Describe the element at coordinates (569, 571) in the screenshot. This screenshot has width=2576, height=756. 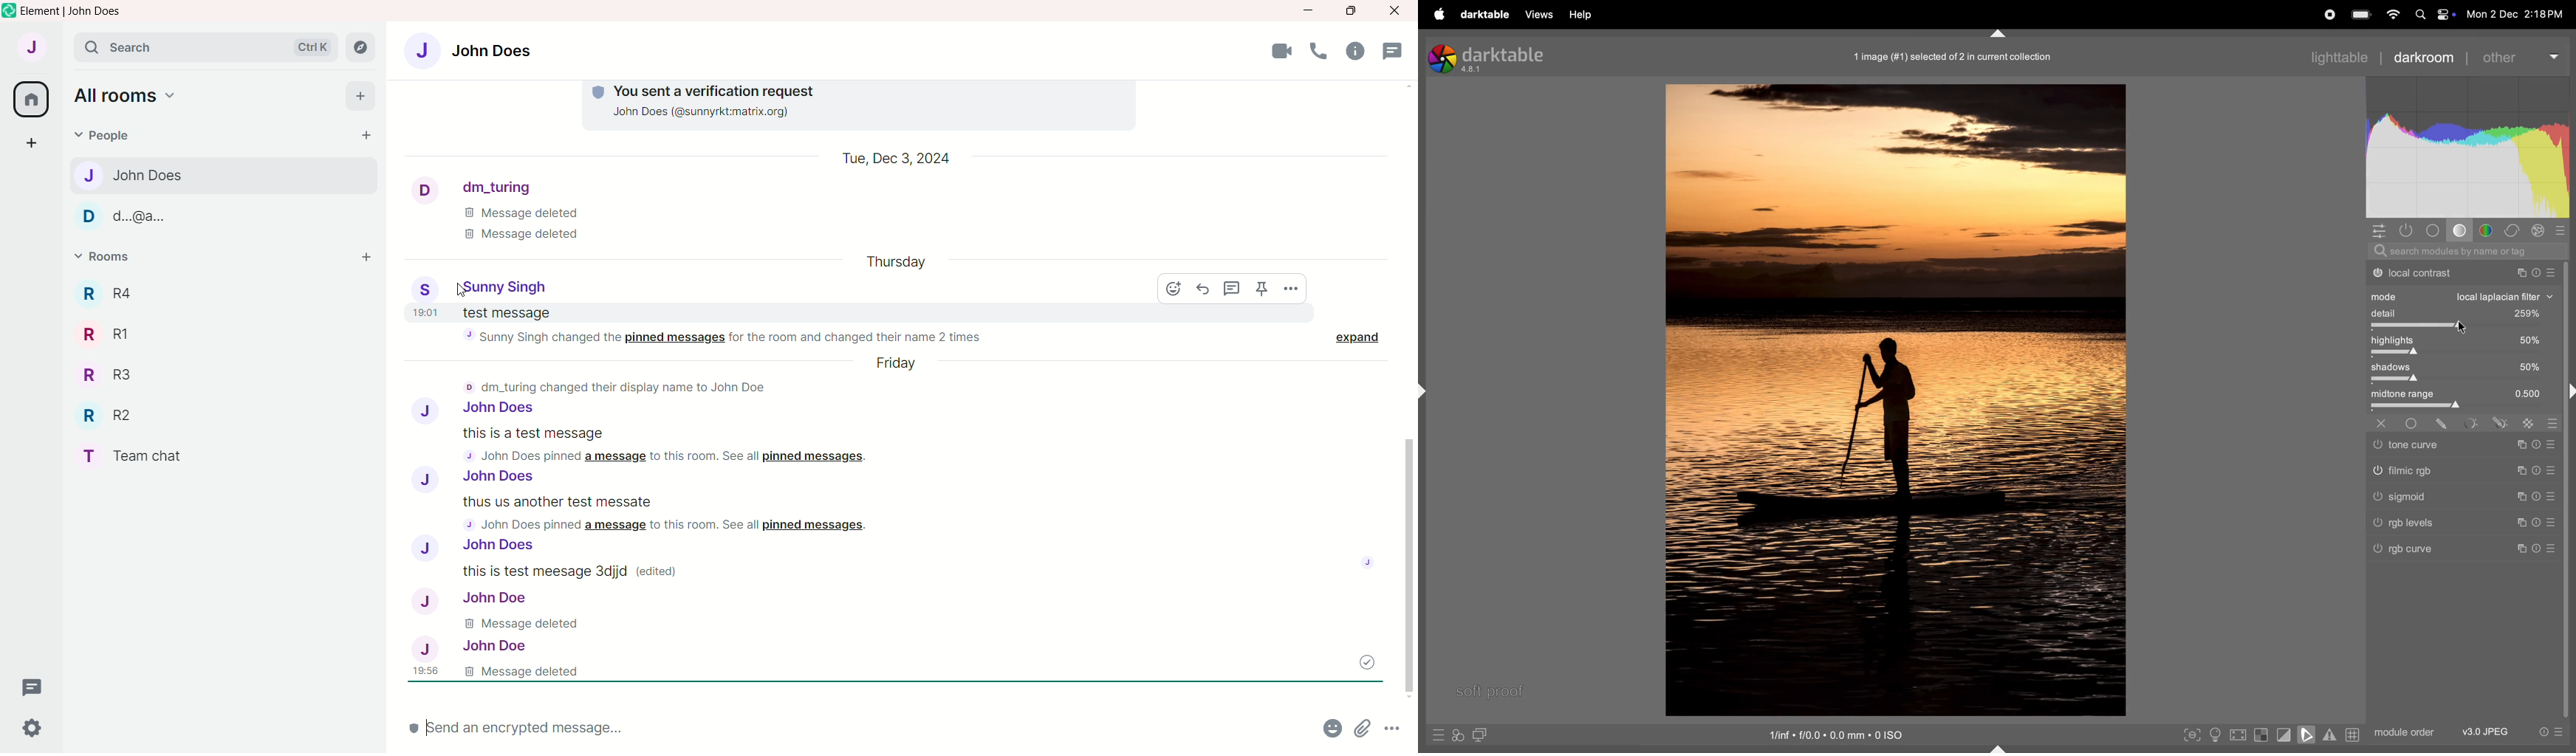
I see `this is test message` at that location.